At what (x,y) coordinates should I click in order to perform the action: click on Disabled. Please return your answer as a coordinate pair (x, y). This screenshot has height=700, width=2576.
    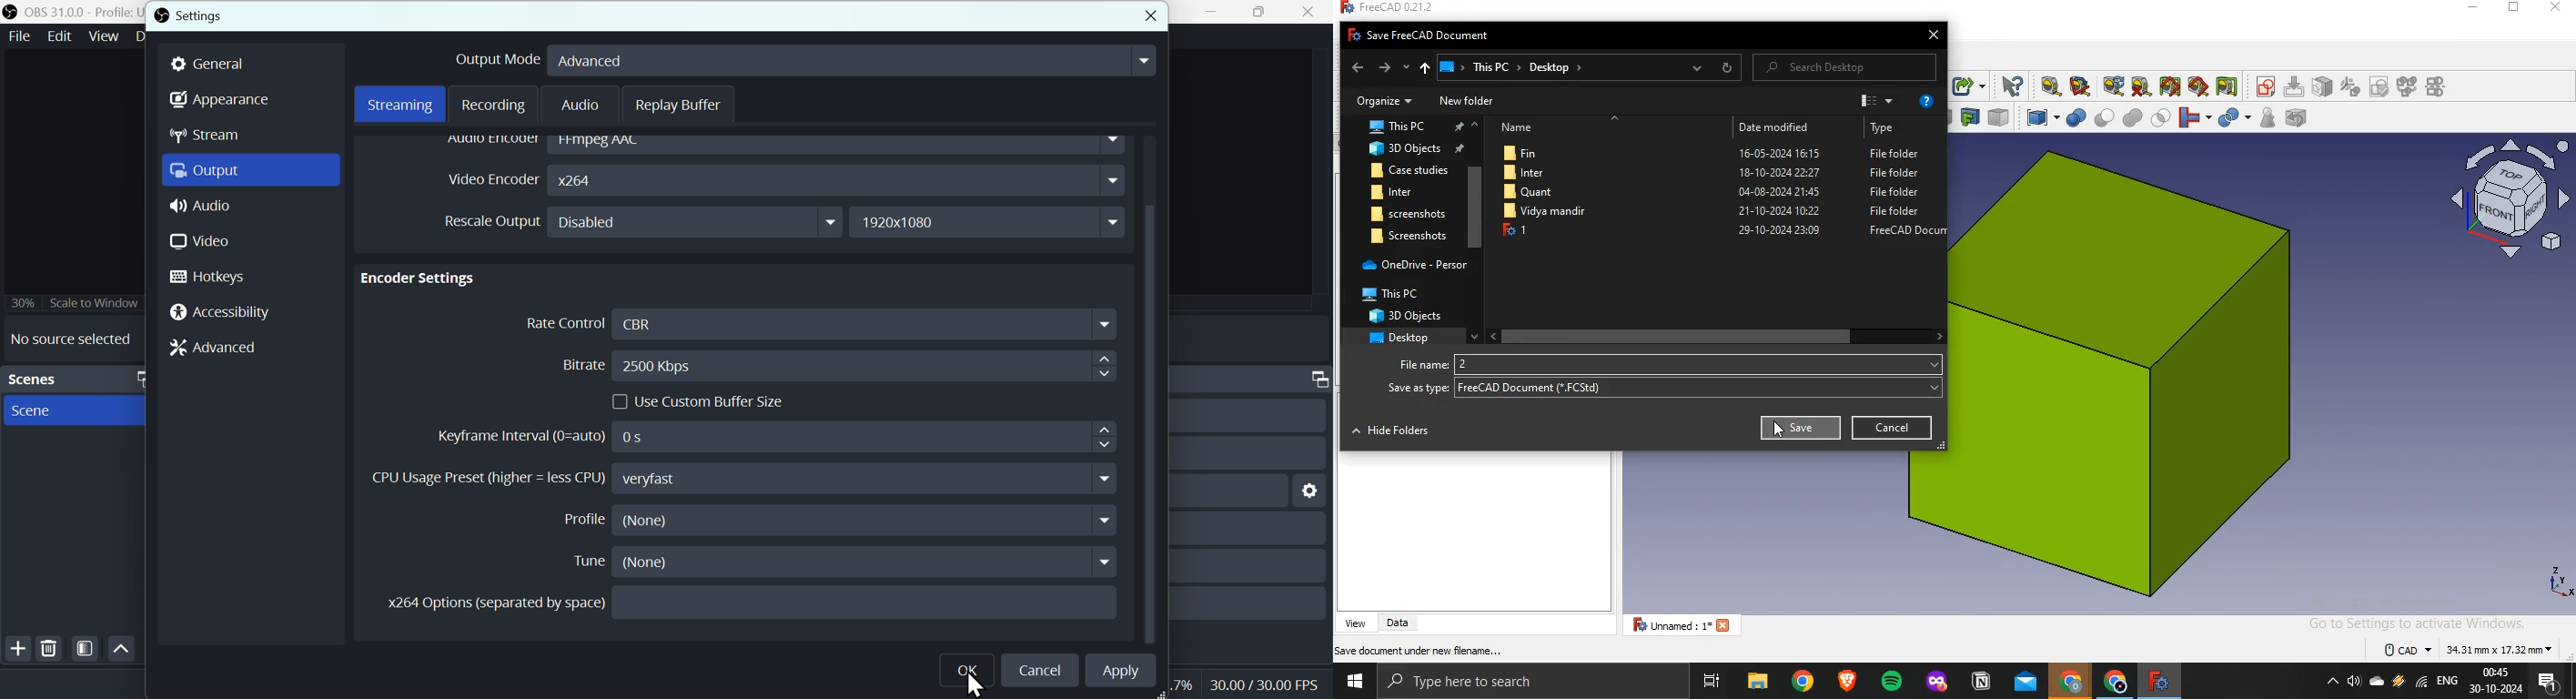
    Looking at the image, I should click on (697, 222).